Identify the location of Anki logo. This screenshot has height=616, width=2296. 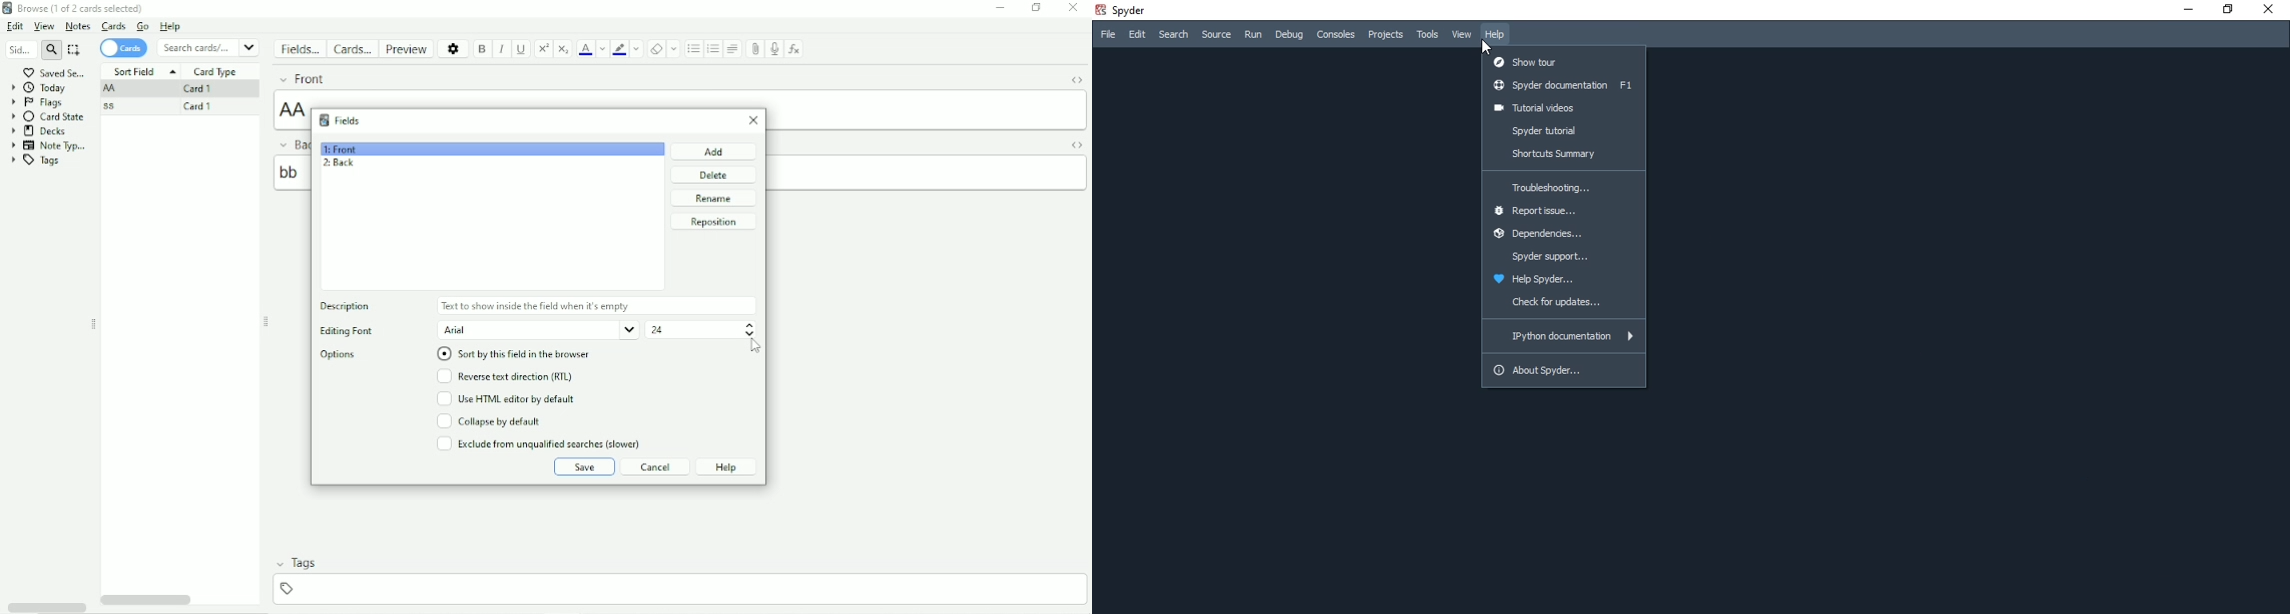
(324, 120).